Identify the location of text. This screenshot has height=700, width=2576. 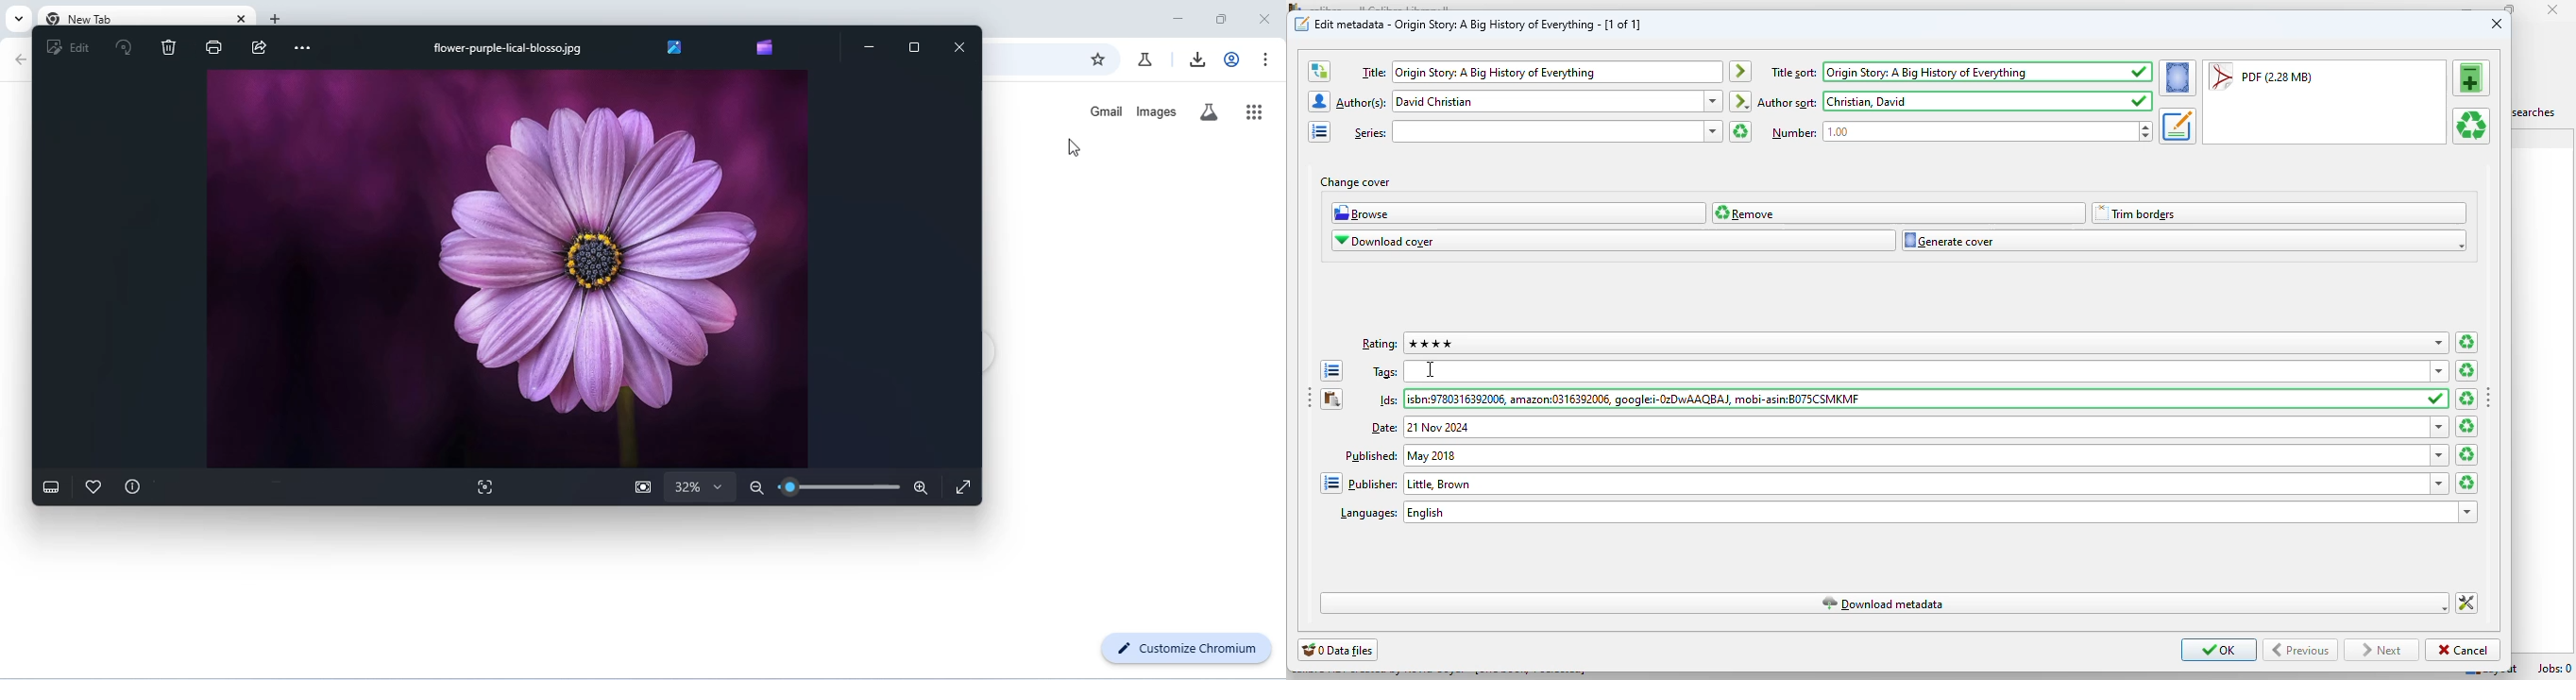
(1373, 72).